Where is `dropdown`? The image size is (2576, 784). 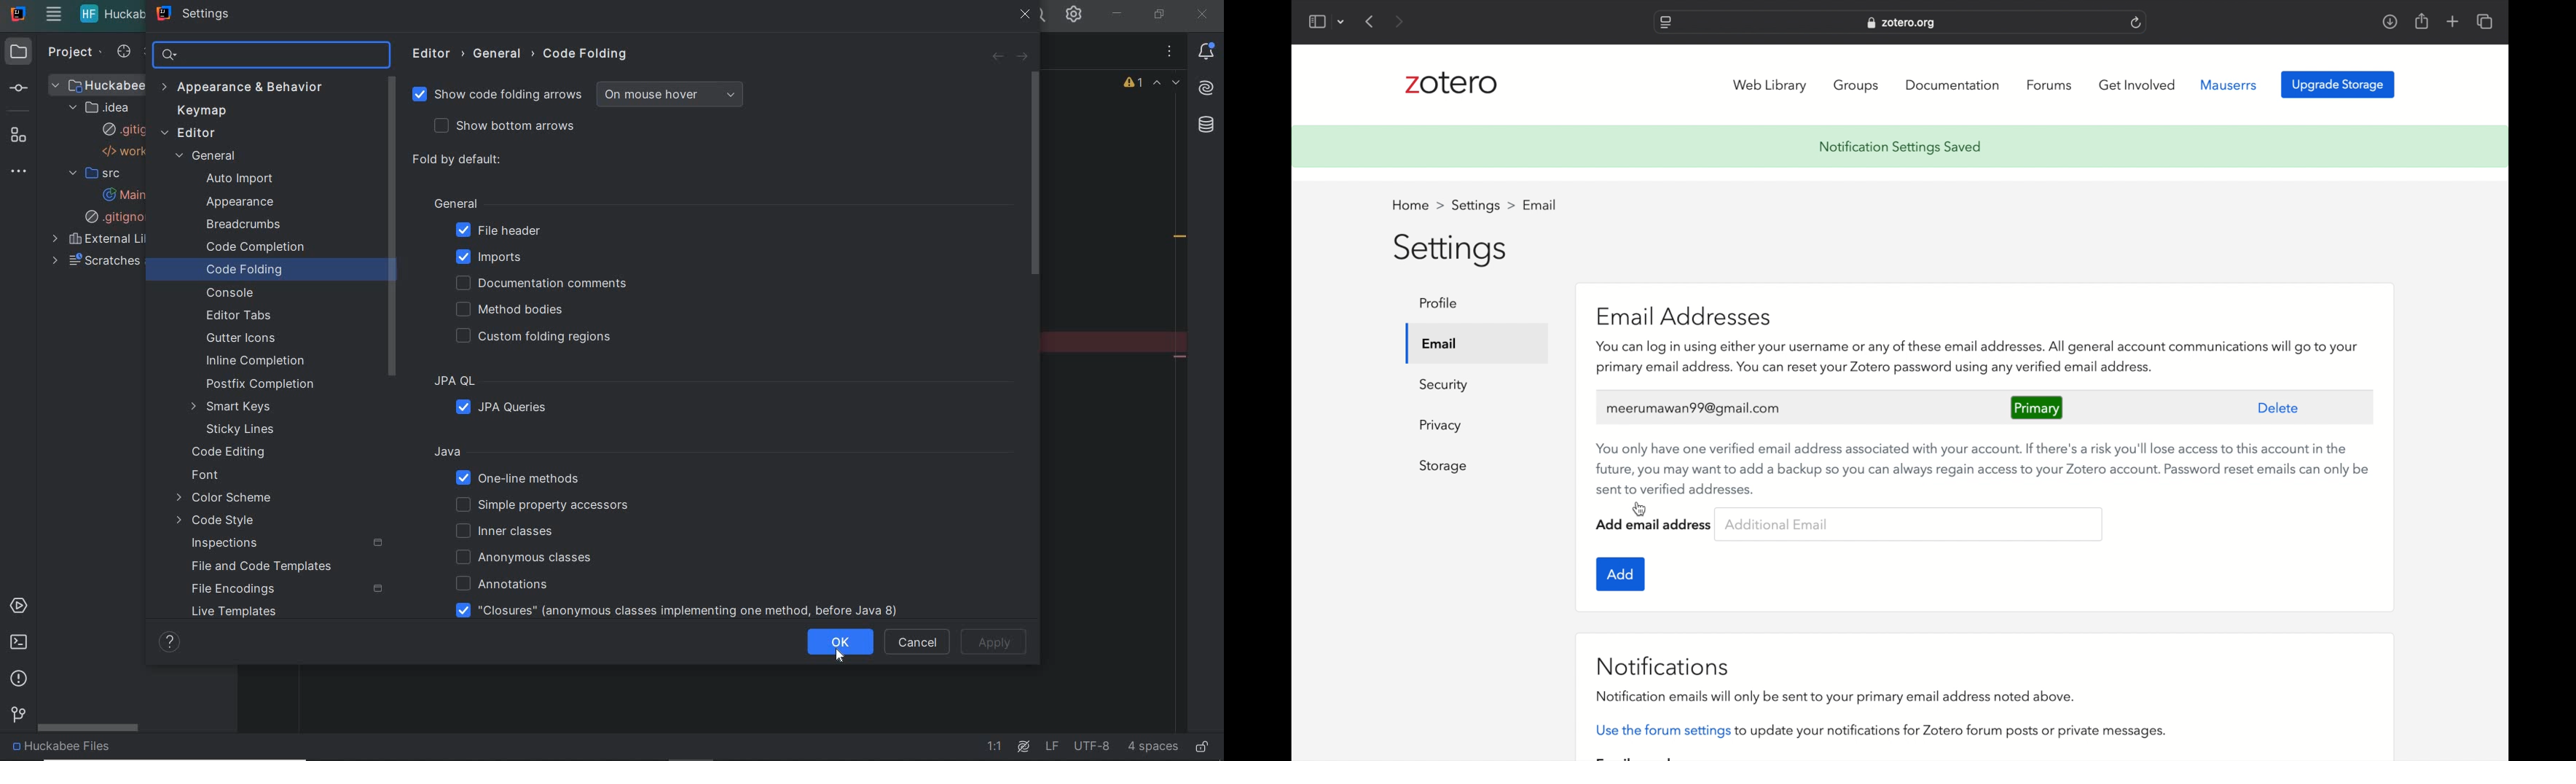 dropdown is located at coordinates (1341, 21).